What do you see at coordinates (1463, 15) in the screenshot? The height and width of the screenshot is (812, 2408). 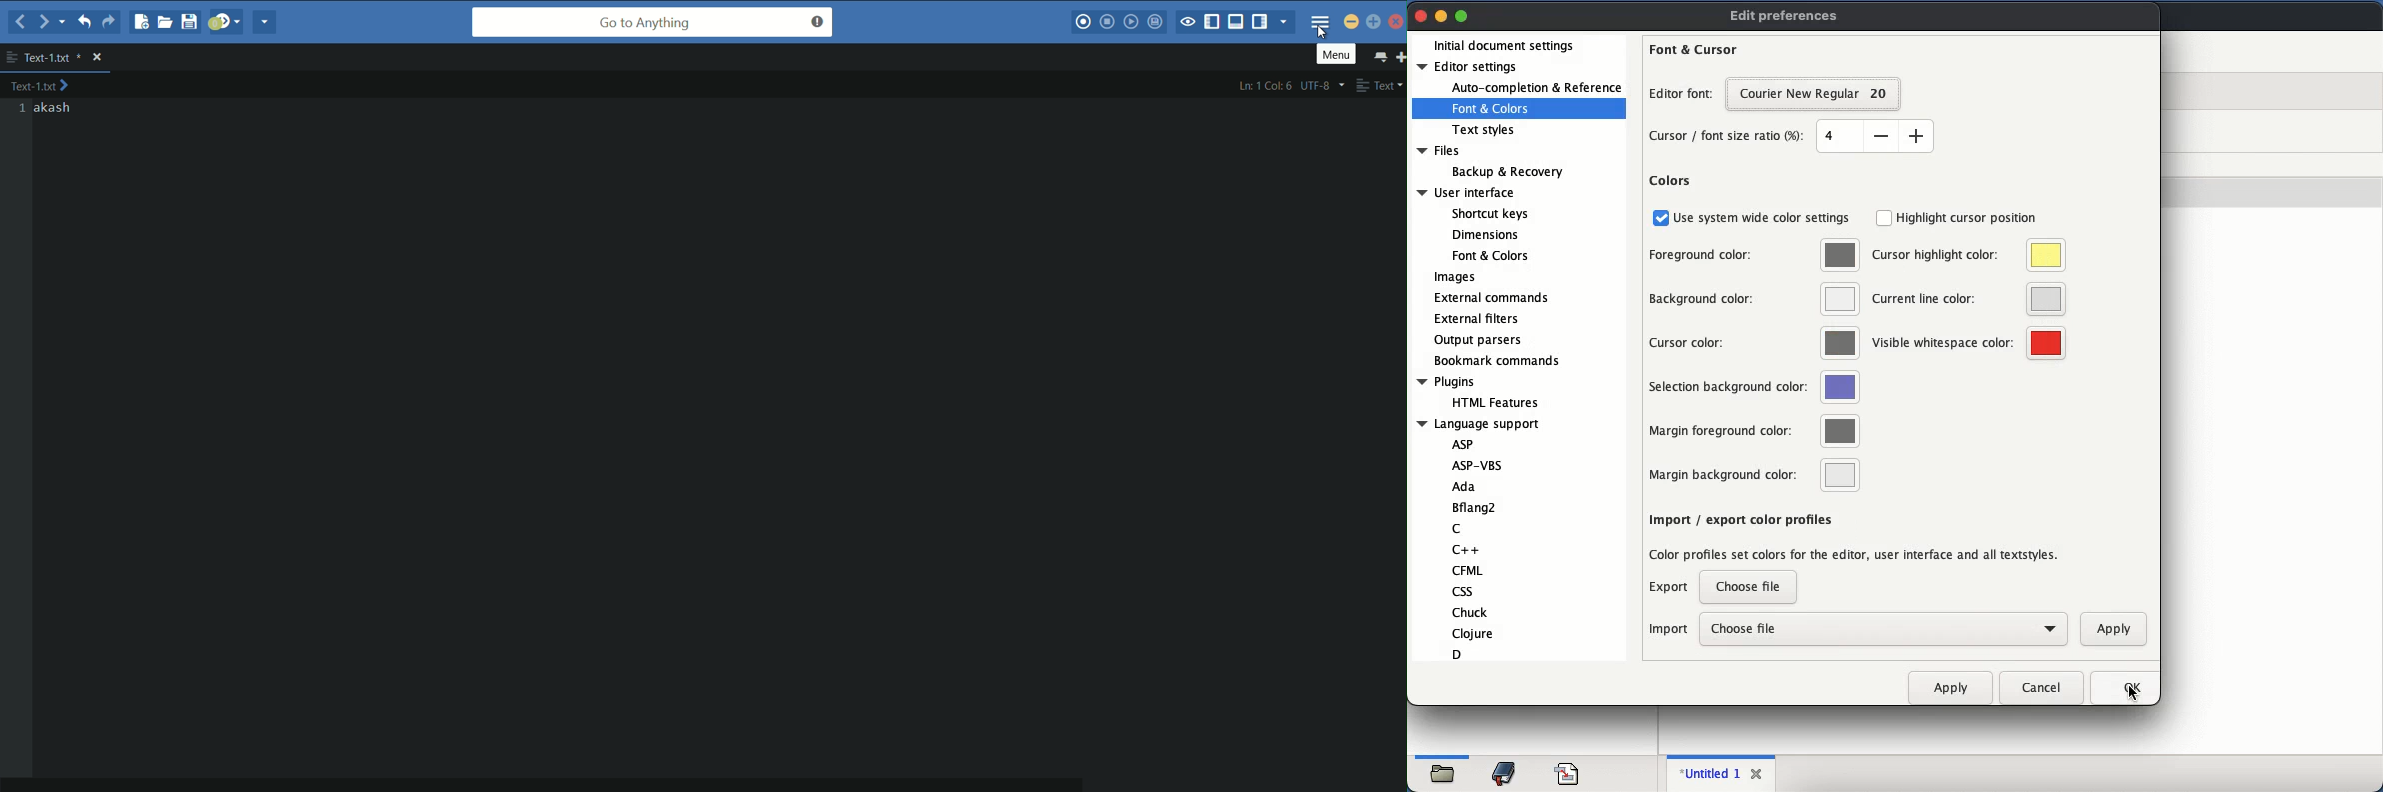 I see `maximize` at bounding box center [1463, 15].